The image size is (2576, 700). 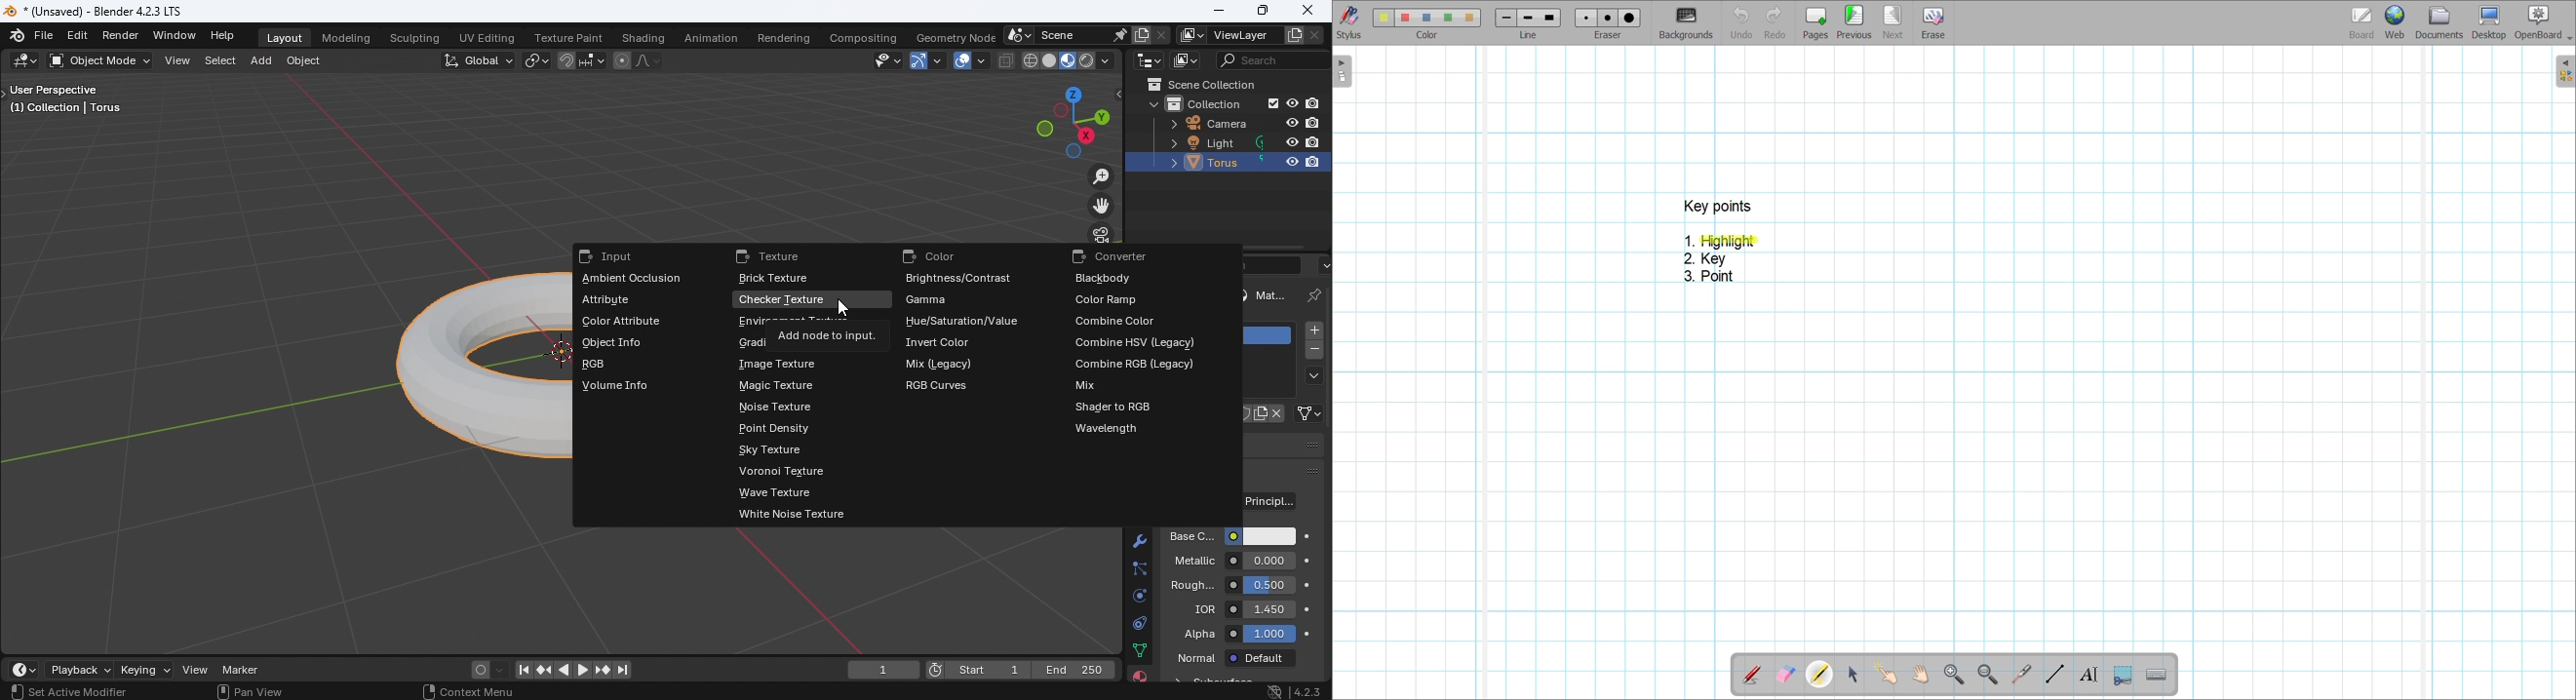 I want to click on Toggle X-ray, so click(x=1003, y=60).